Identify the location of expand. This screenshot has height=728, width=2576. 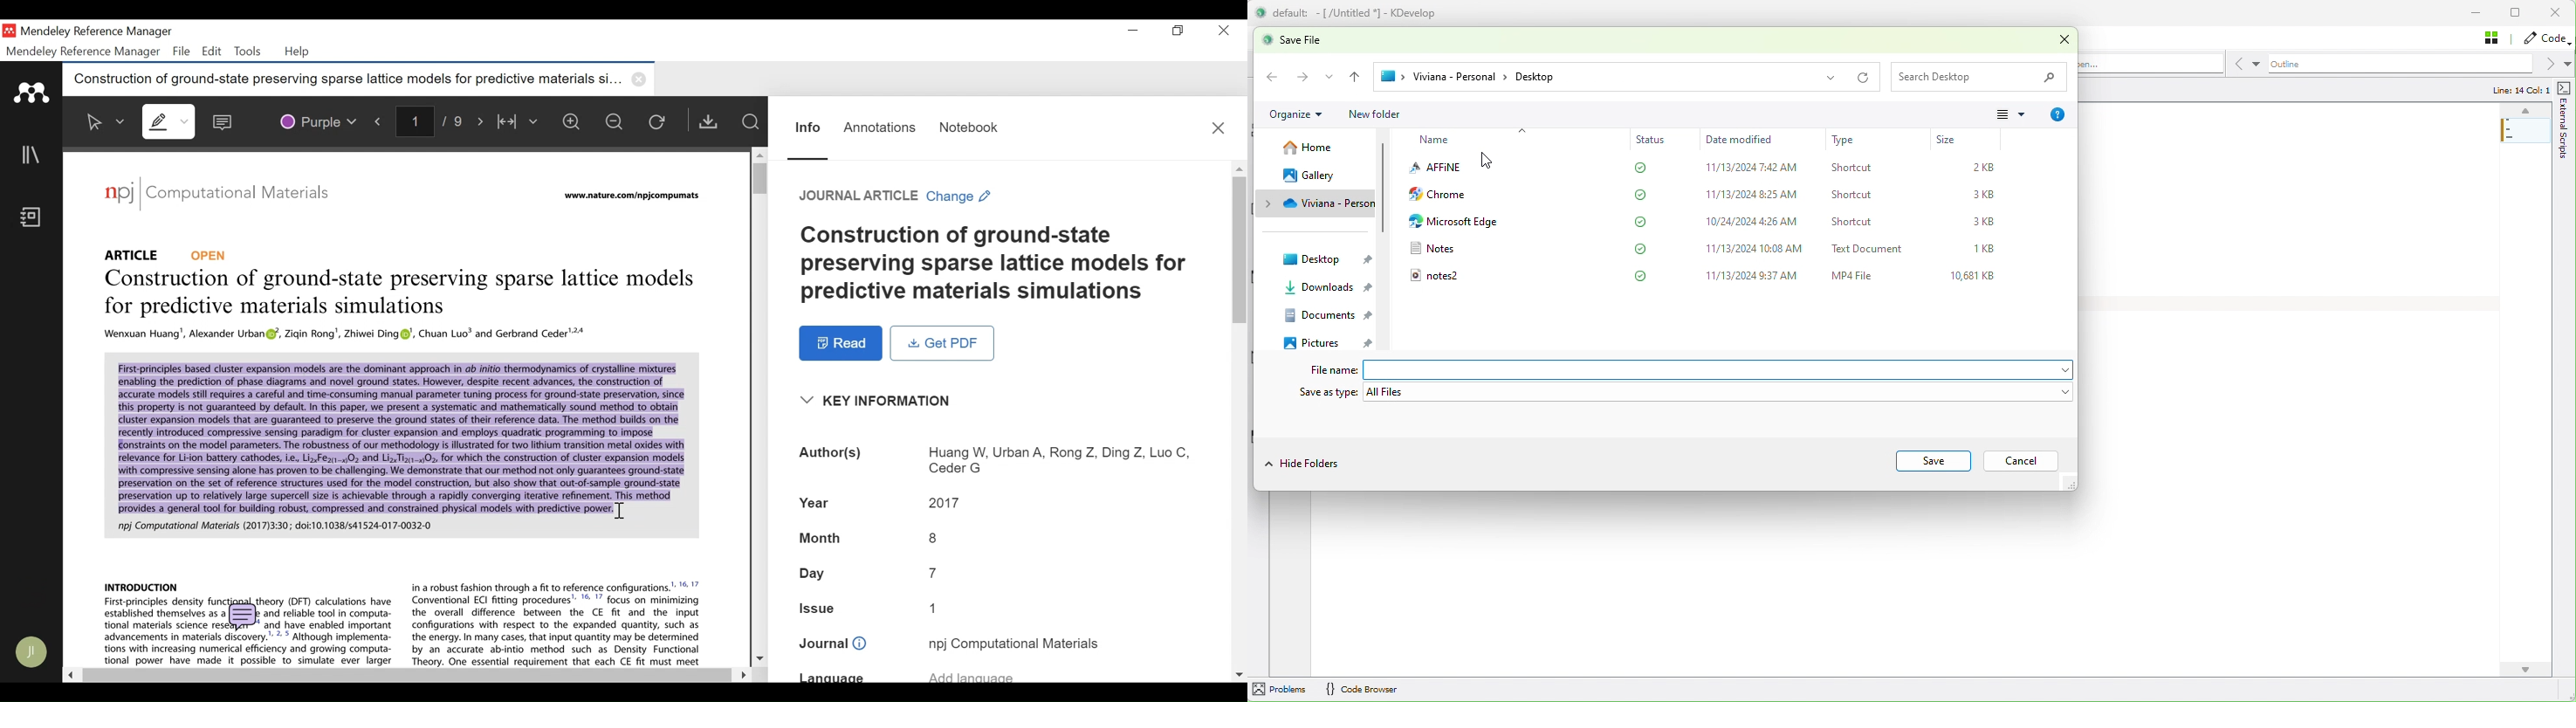
(1330, 77).